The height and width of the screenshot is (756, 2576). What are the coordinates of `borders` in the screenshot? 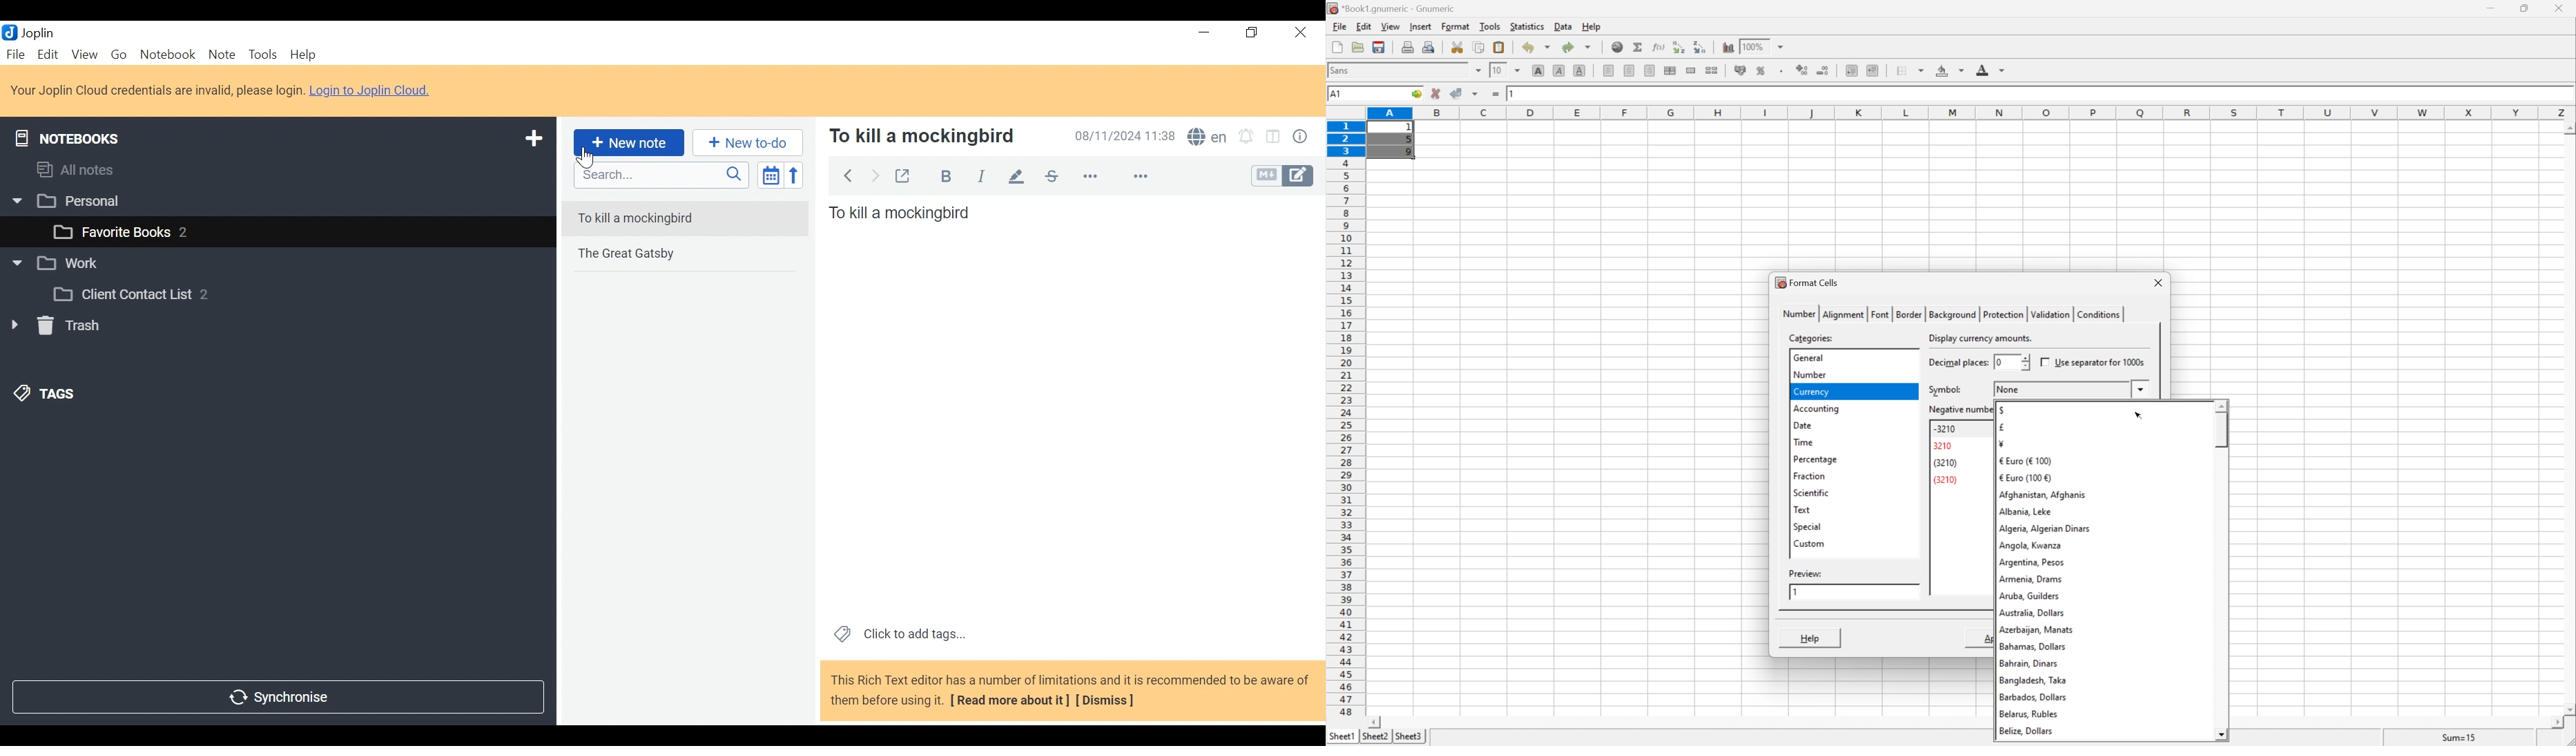 It's located at (1909, 70).